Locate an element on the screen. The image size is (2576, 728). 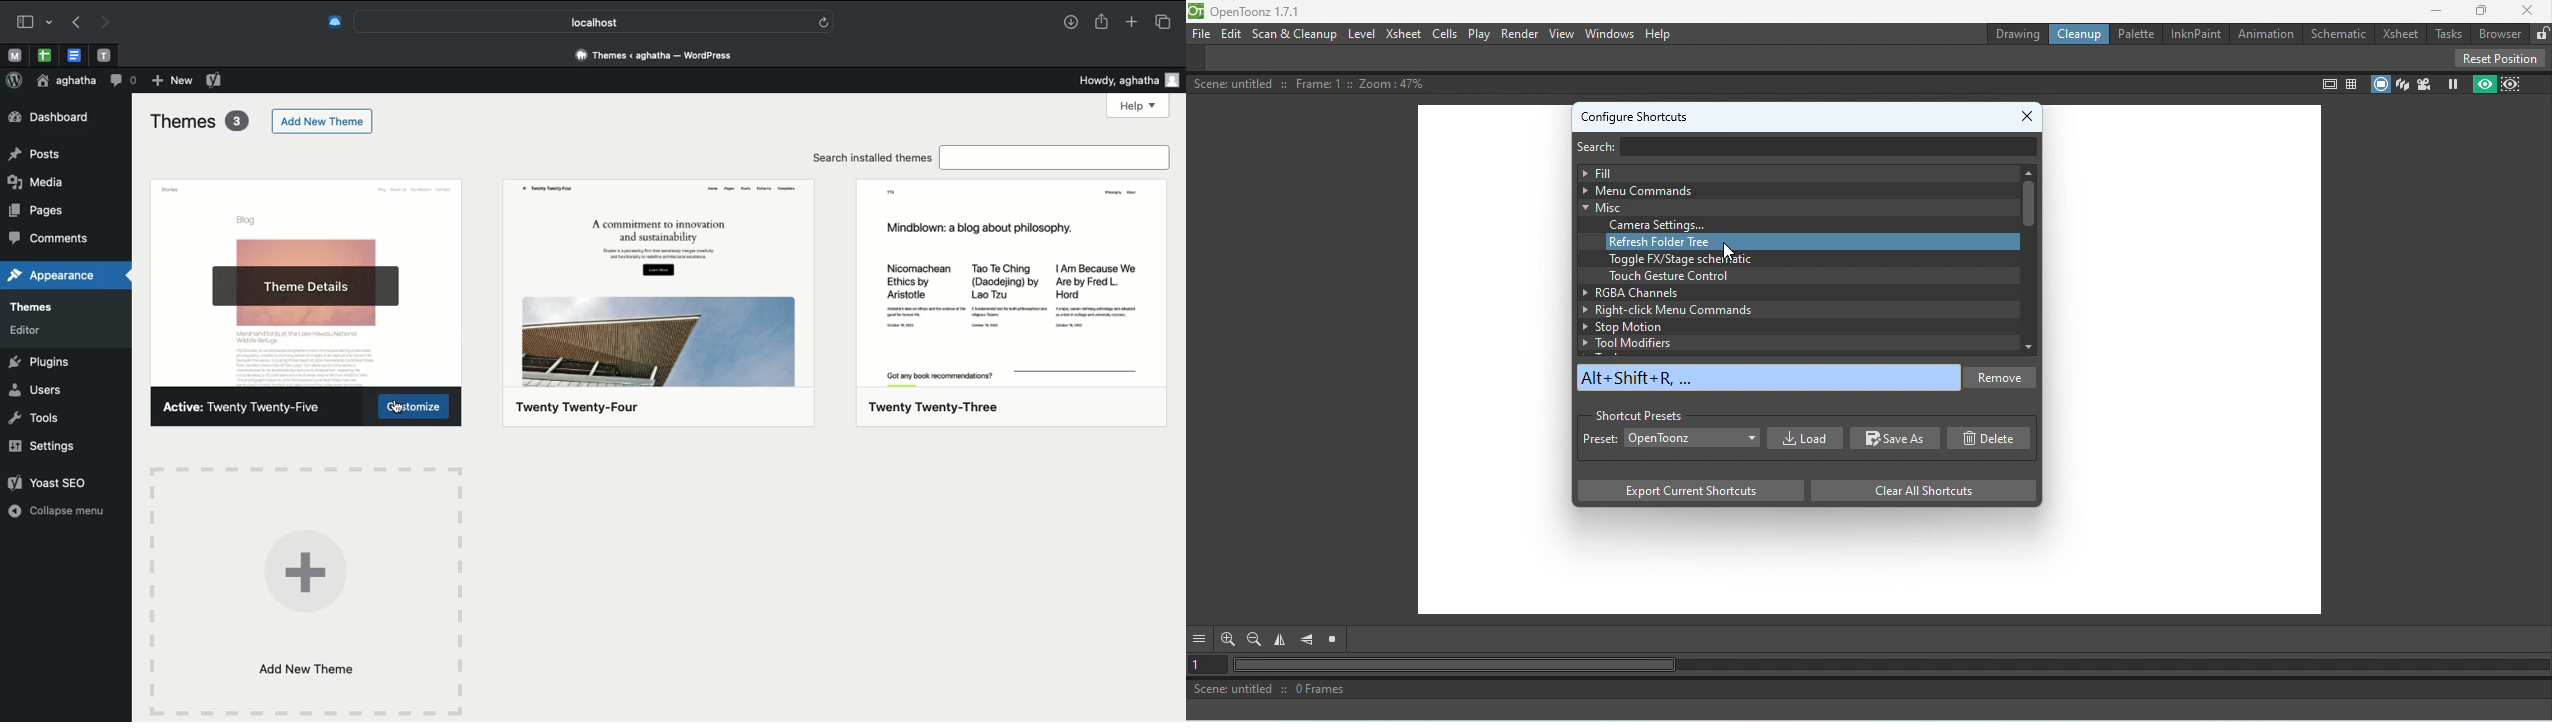
Add new theme is located at coordinates (321, 120).